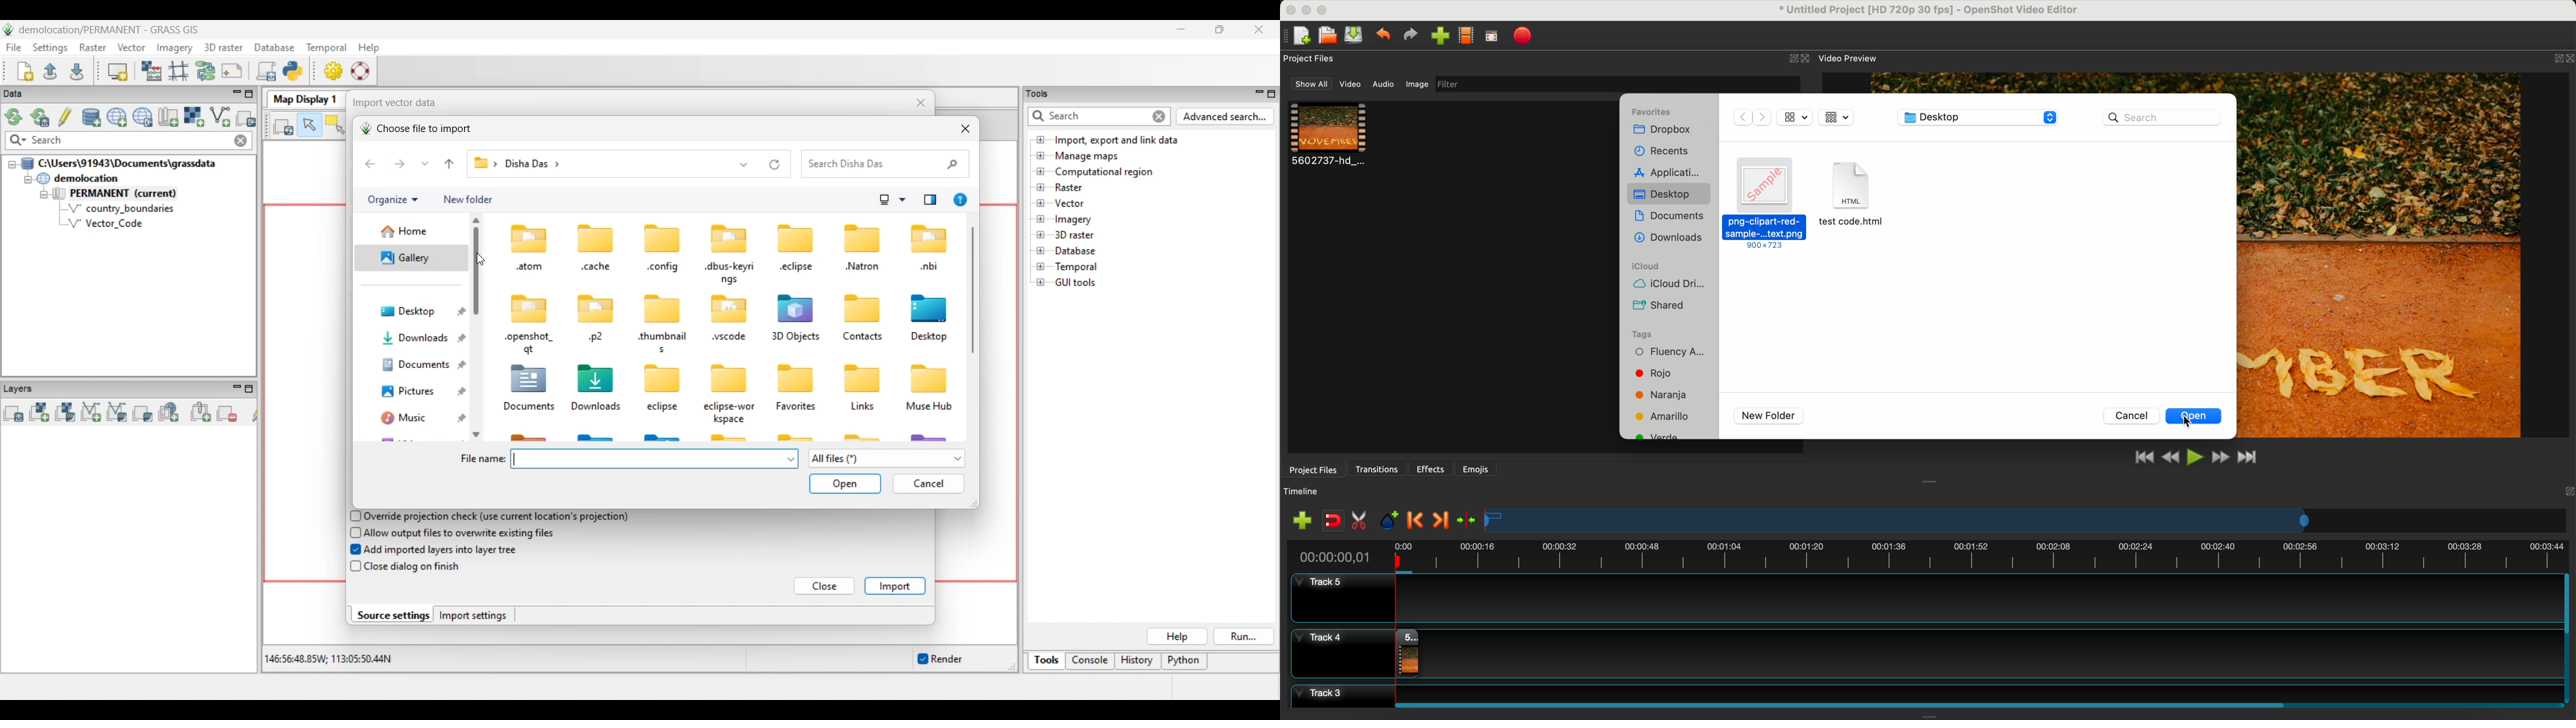 This screenshot has width=2576, height=728. Describe the element at coordinates (413, 391) in the screenshot. I see `Pictures folder` at that location.